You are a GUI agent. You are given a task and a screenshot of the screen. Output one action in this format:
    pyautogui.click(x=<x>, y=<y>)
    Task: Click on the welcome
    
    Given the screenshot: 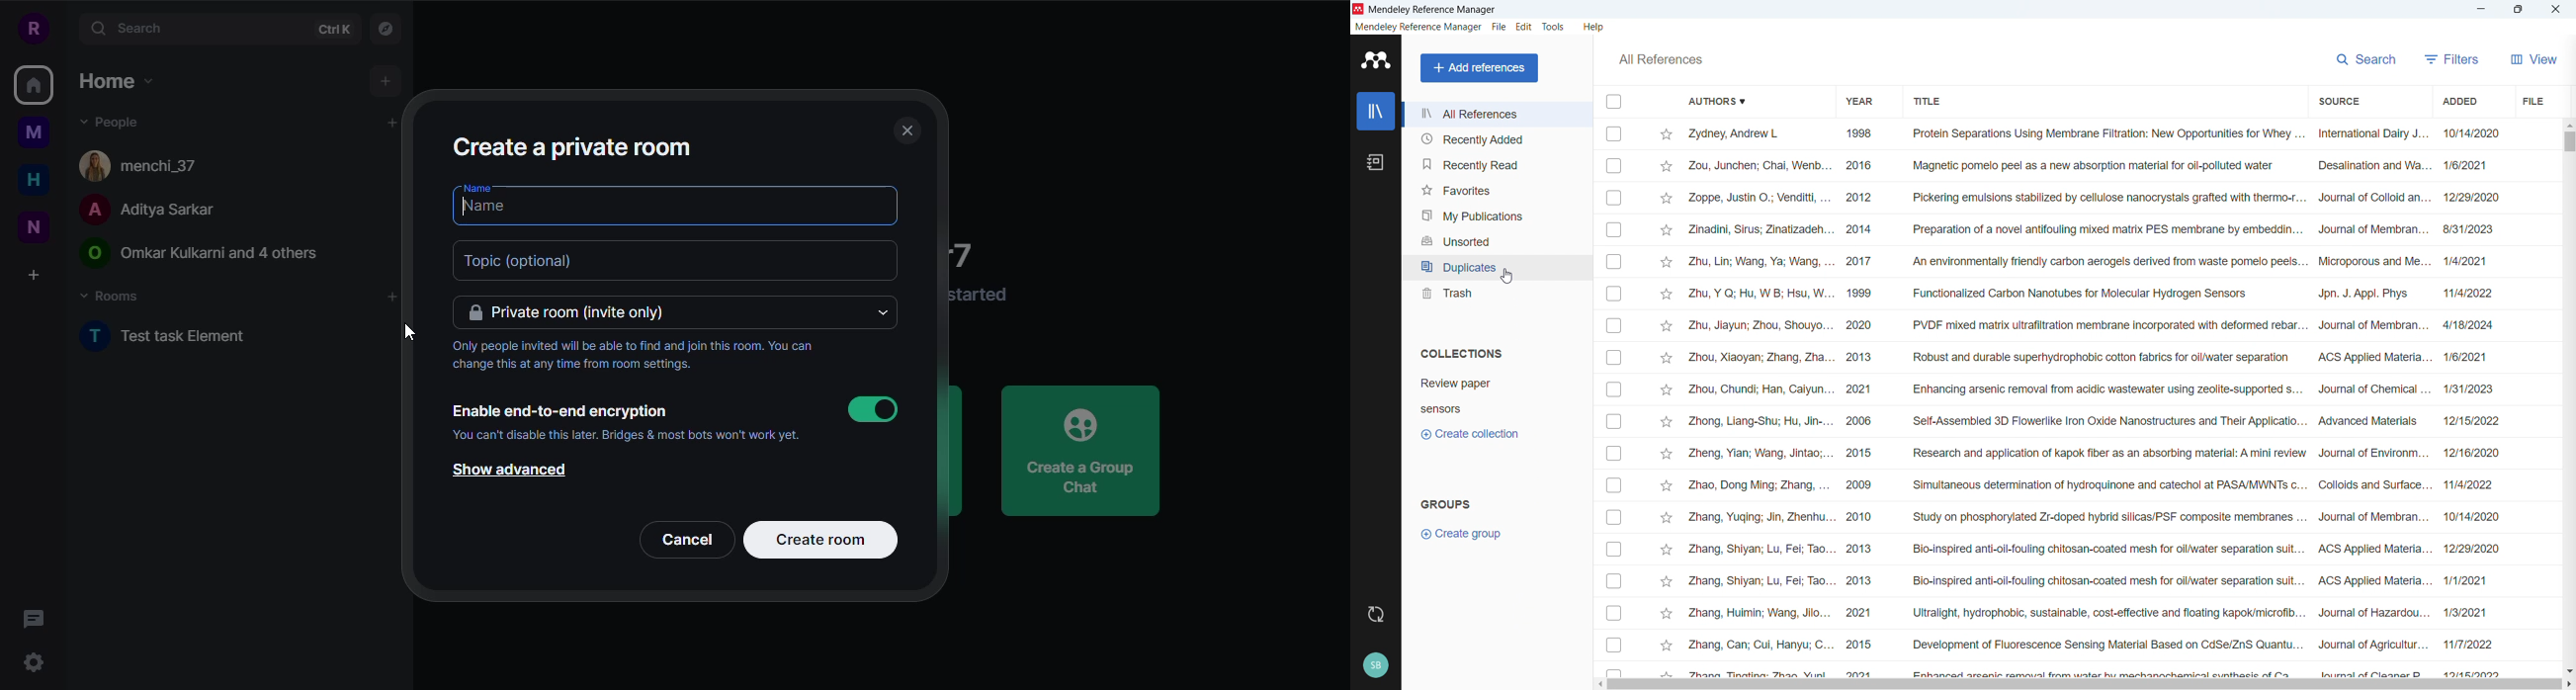 What is the action you would take?
    pyautogui.click(x=972, y=253)
    